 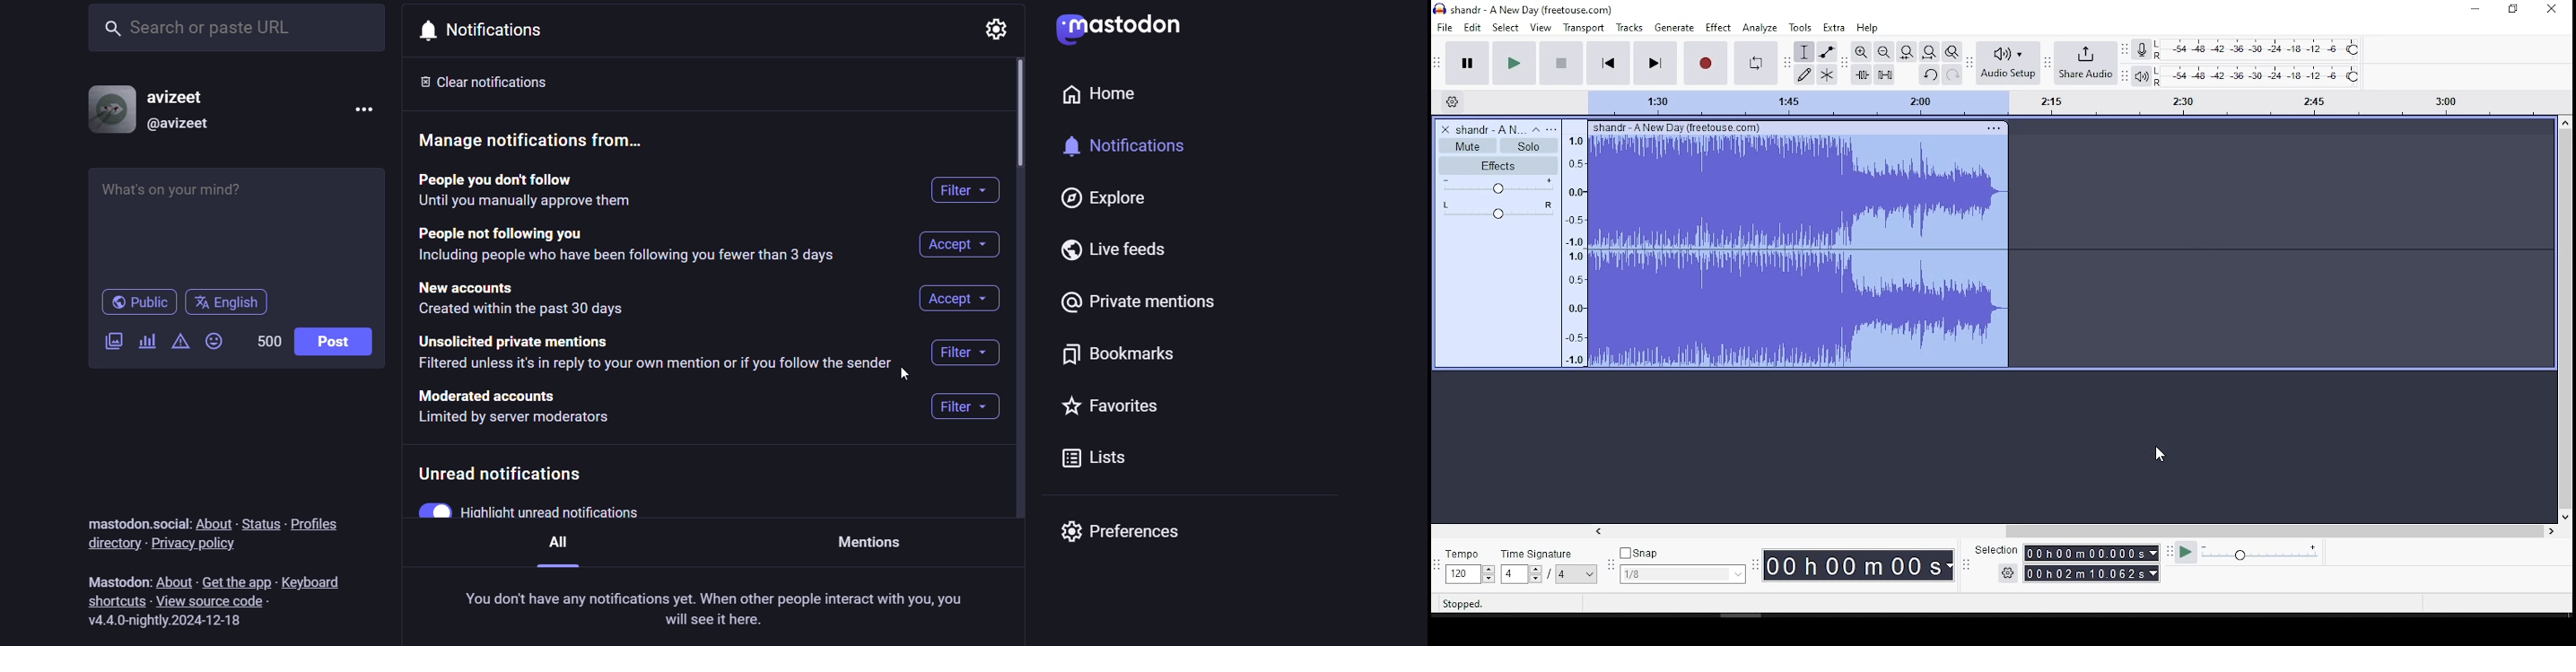 I want to click on Stopped, so click(x=1463, y=604).